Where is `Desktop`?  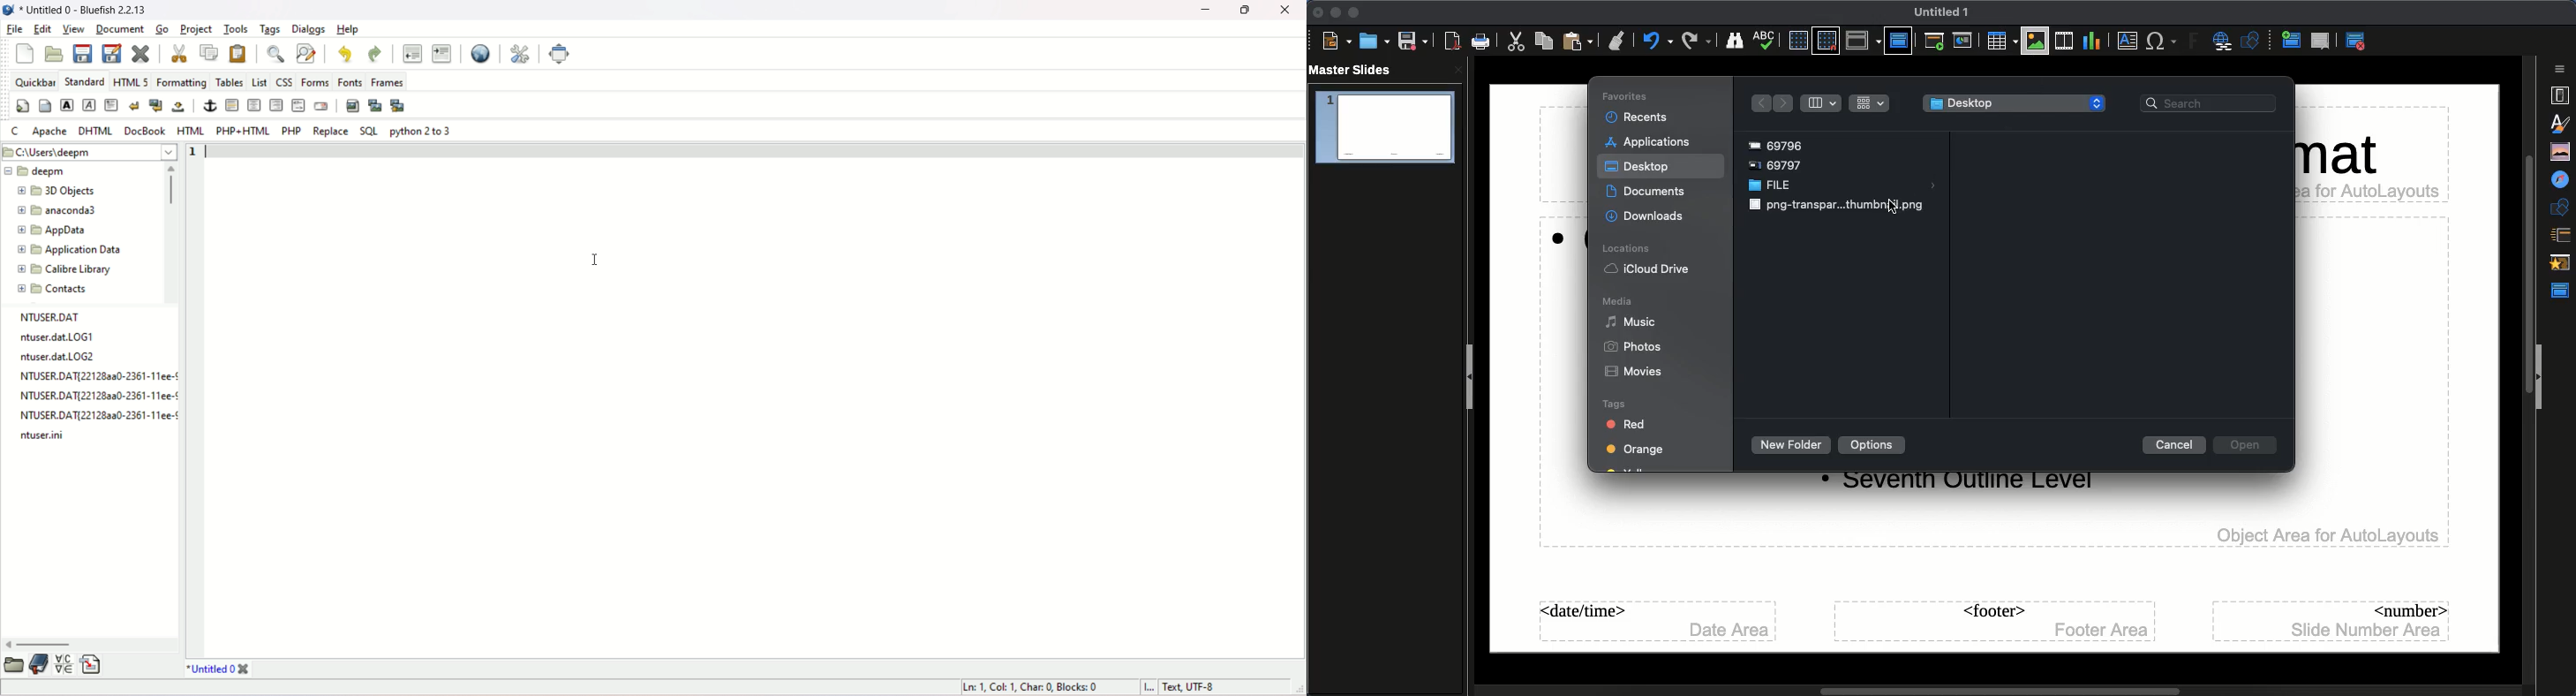 Desktop is located at coordinates (1639, 167).